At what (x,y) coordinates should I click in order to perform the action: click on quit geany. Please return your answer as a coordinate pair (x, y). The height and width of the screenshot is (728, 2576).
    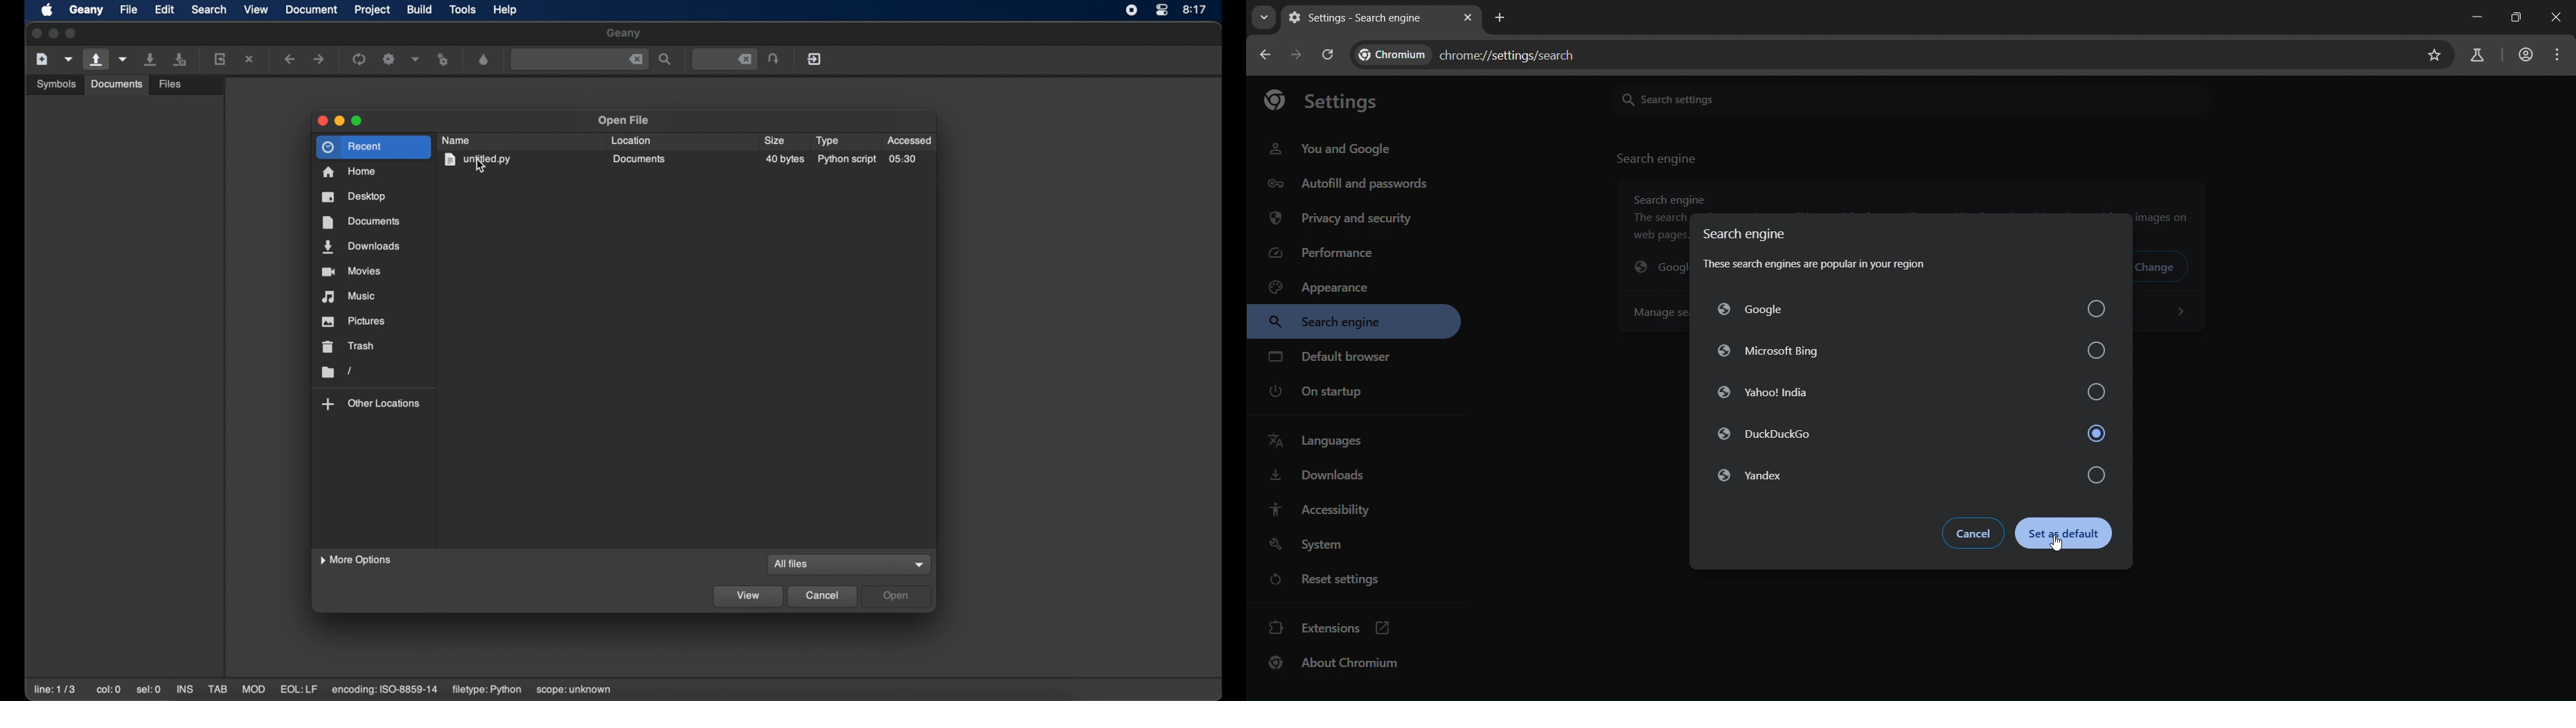
    Looking at the image, I should click on (815, 58).